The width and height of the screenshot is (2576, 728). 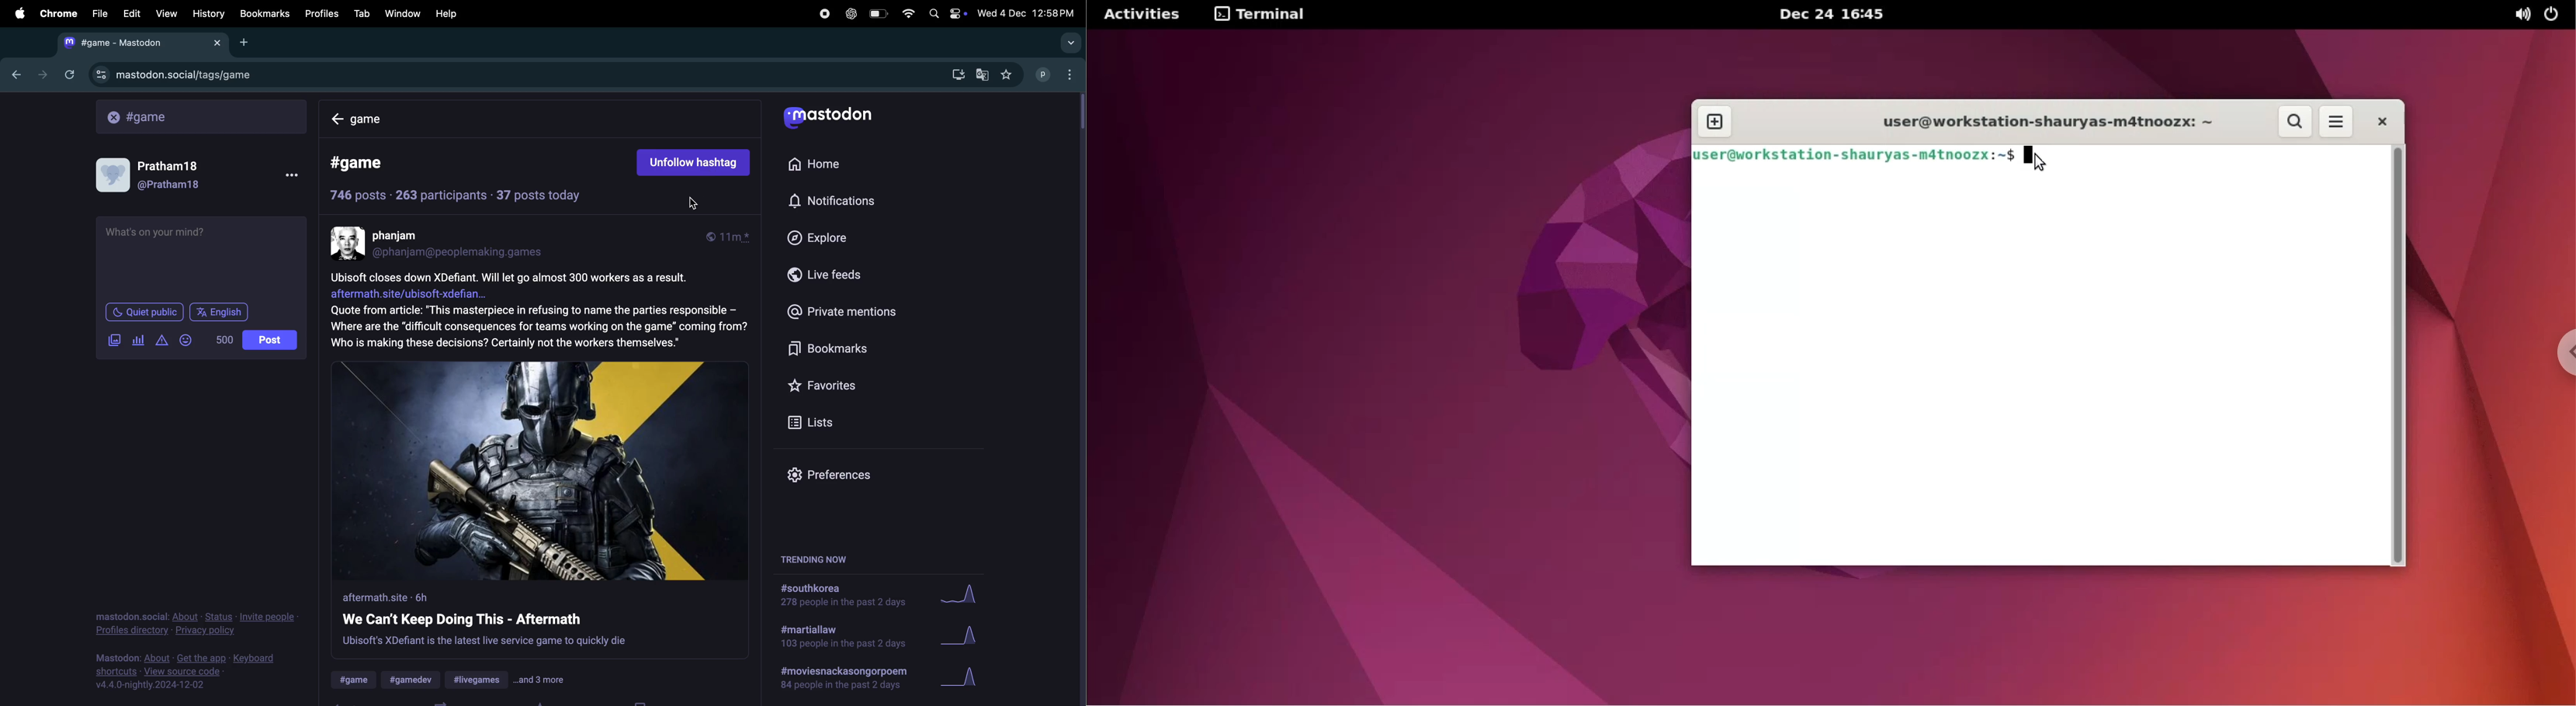 I want to click on list, so click(x=812, y=421).